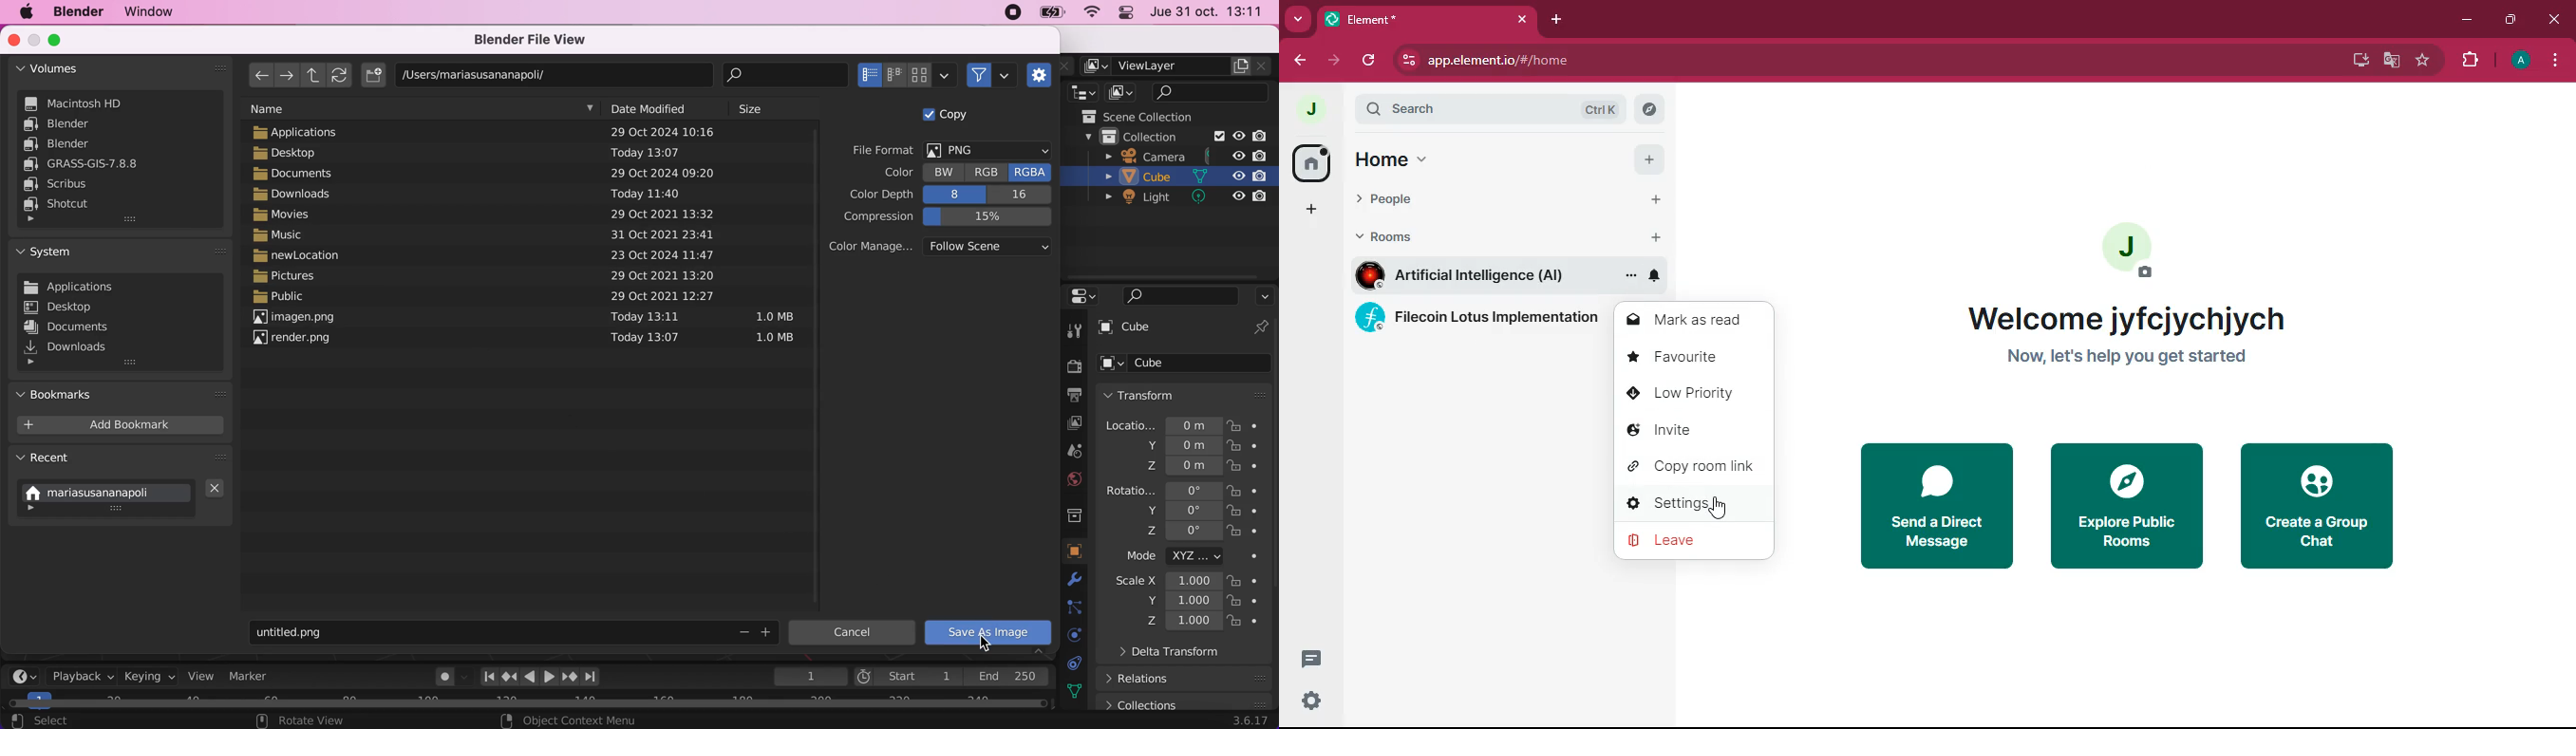  Describe the element at coordinates (2471, 60) in the screenshot. I see `extensions` at that location.